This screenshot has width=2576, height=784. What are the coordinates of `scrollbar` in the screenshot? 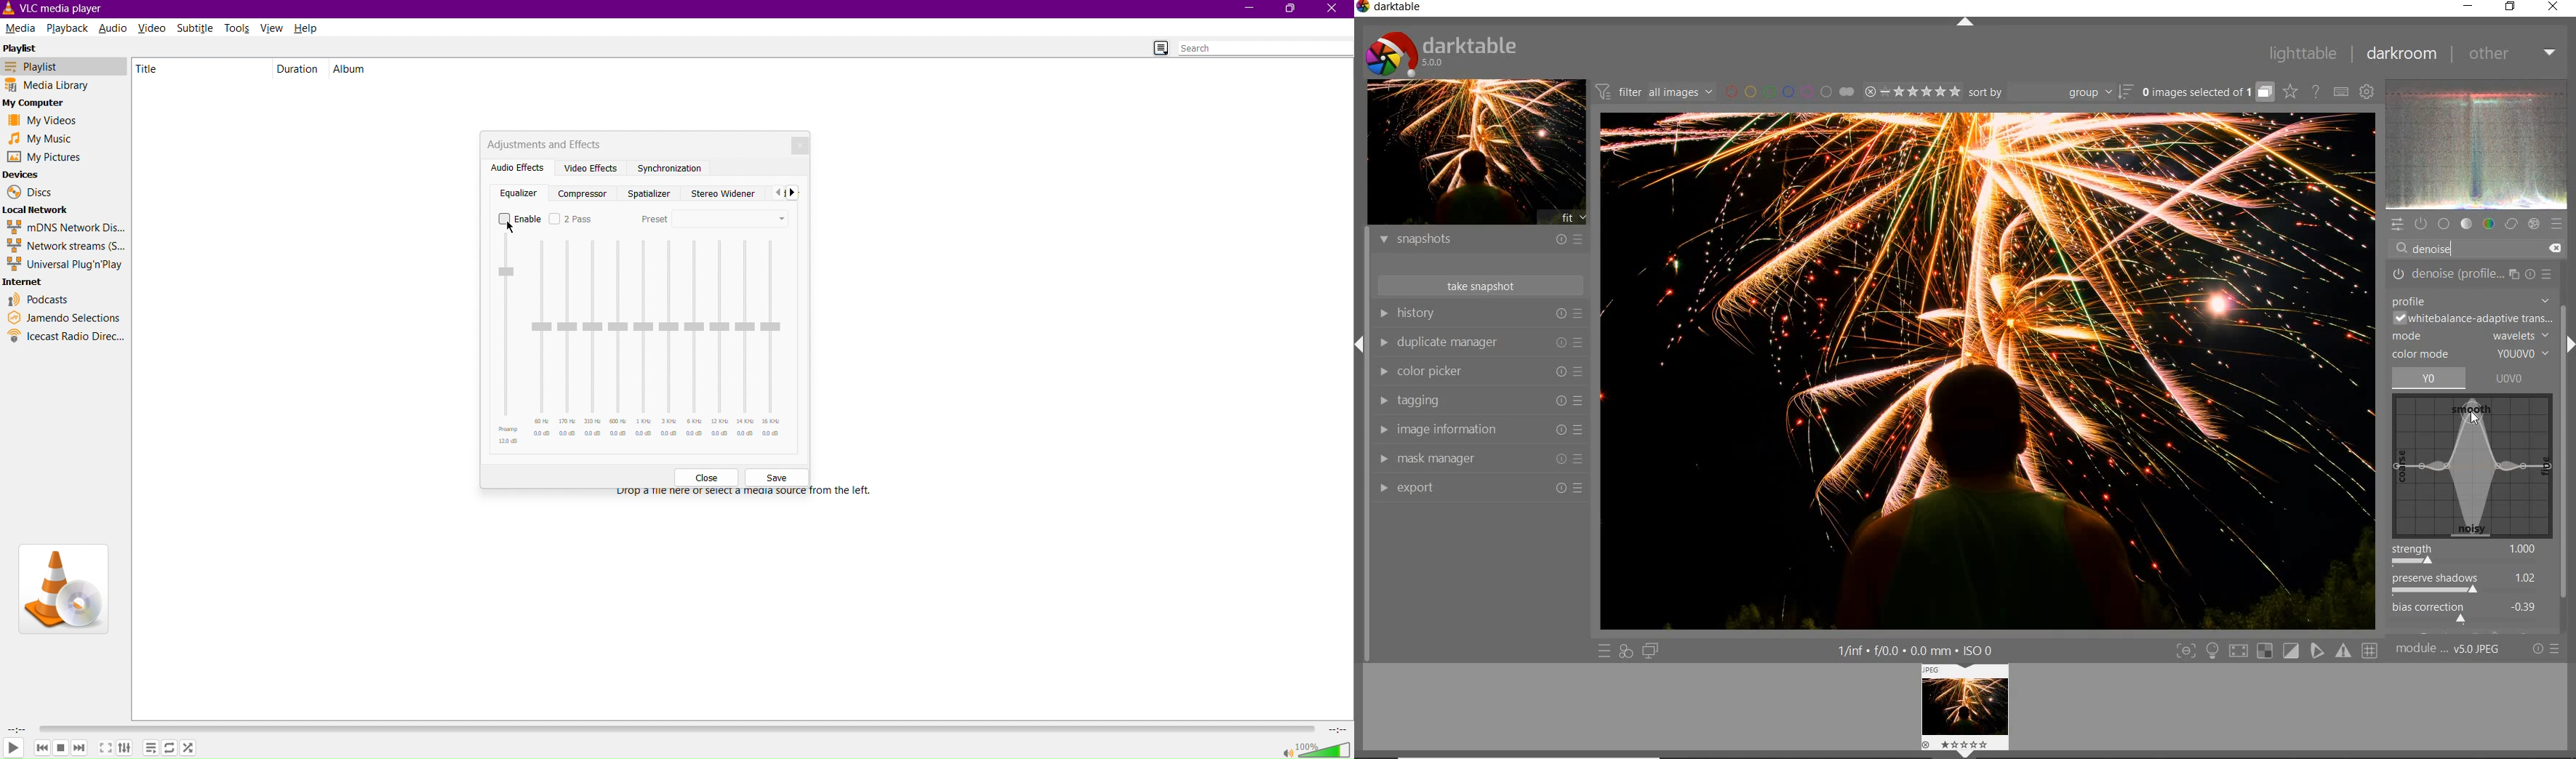 It's located at (2564, 438).